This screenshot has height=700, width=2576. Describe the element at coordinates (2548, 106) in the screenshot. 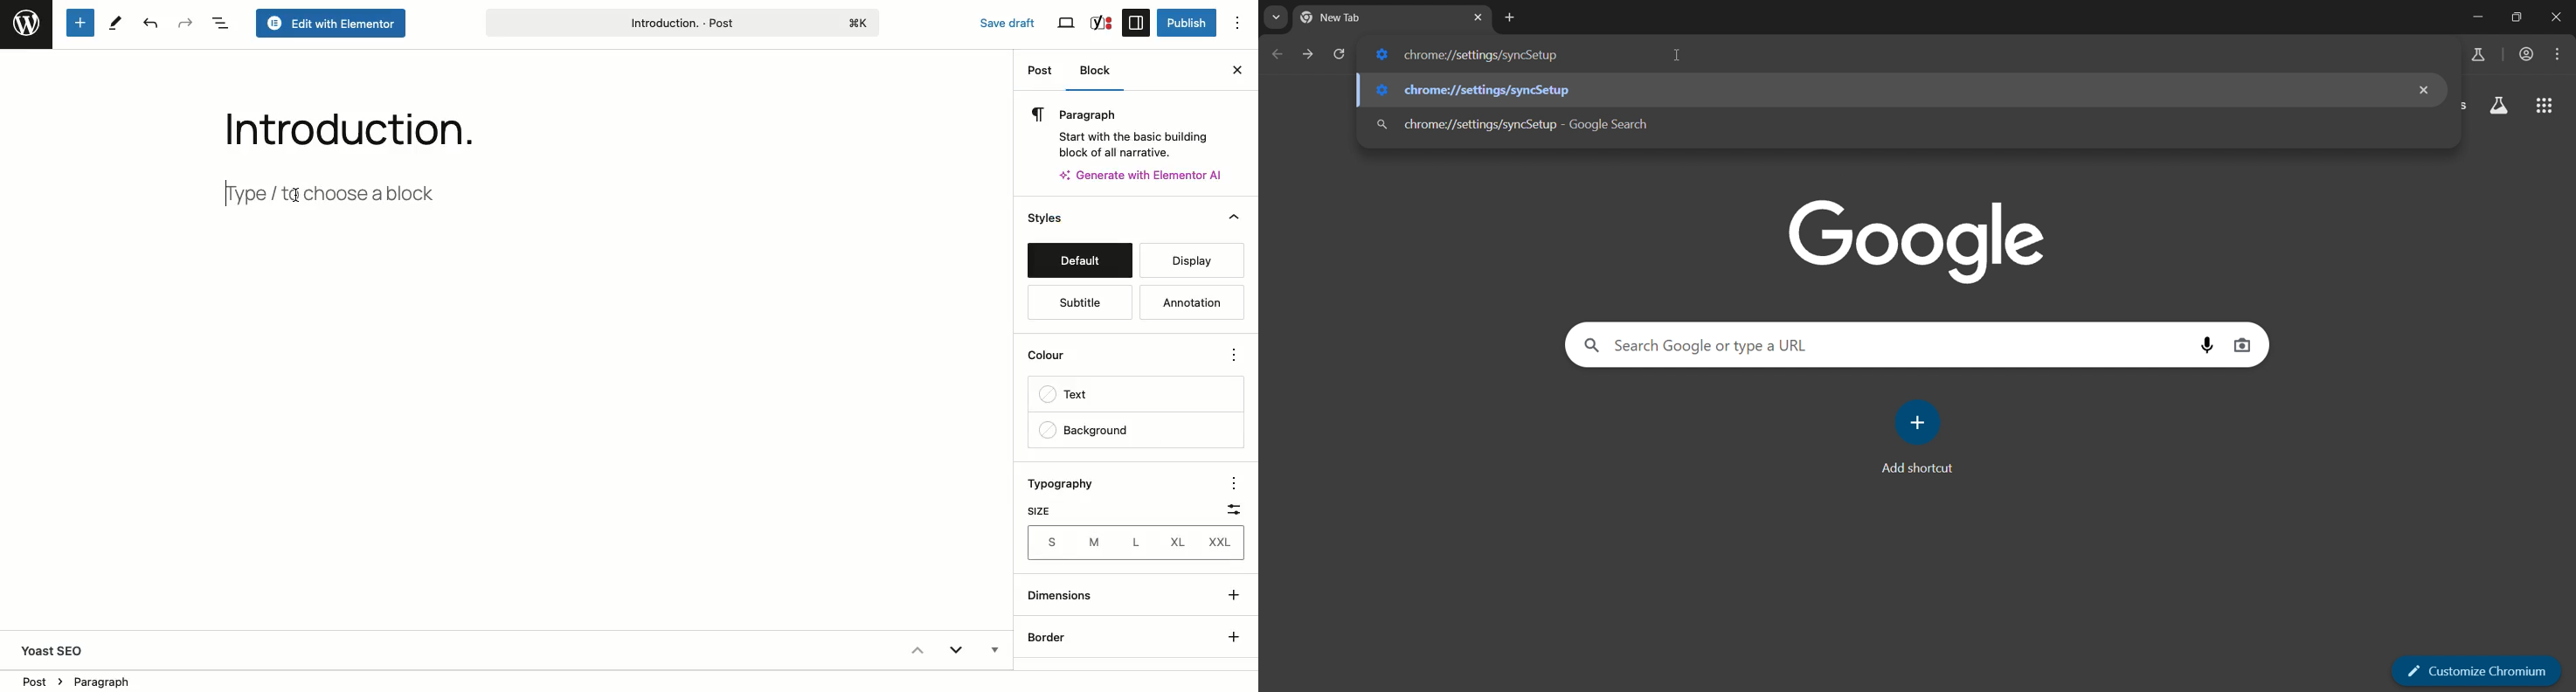

I see `google apps` at that location.